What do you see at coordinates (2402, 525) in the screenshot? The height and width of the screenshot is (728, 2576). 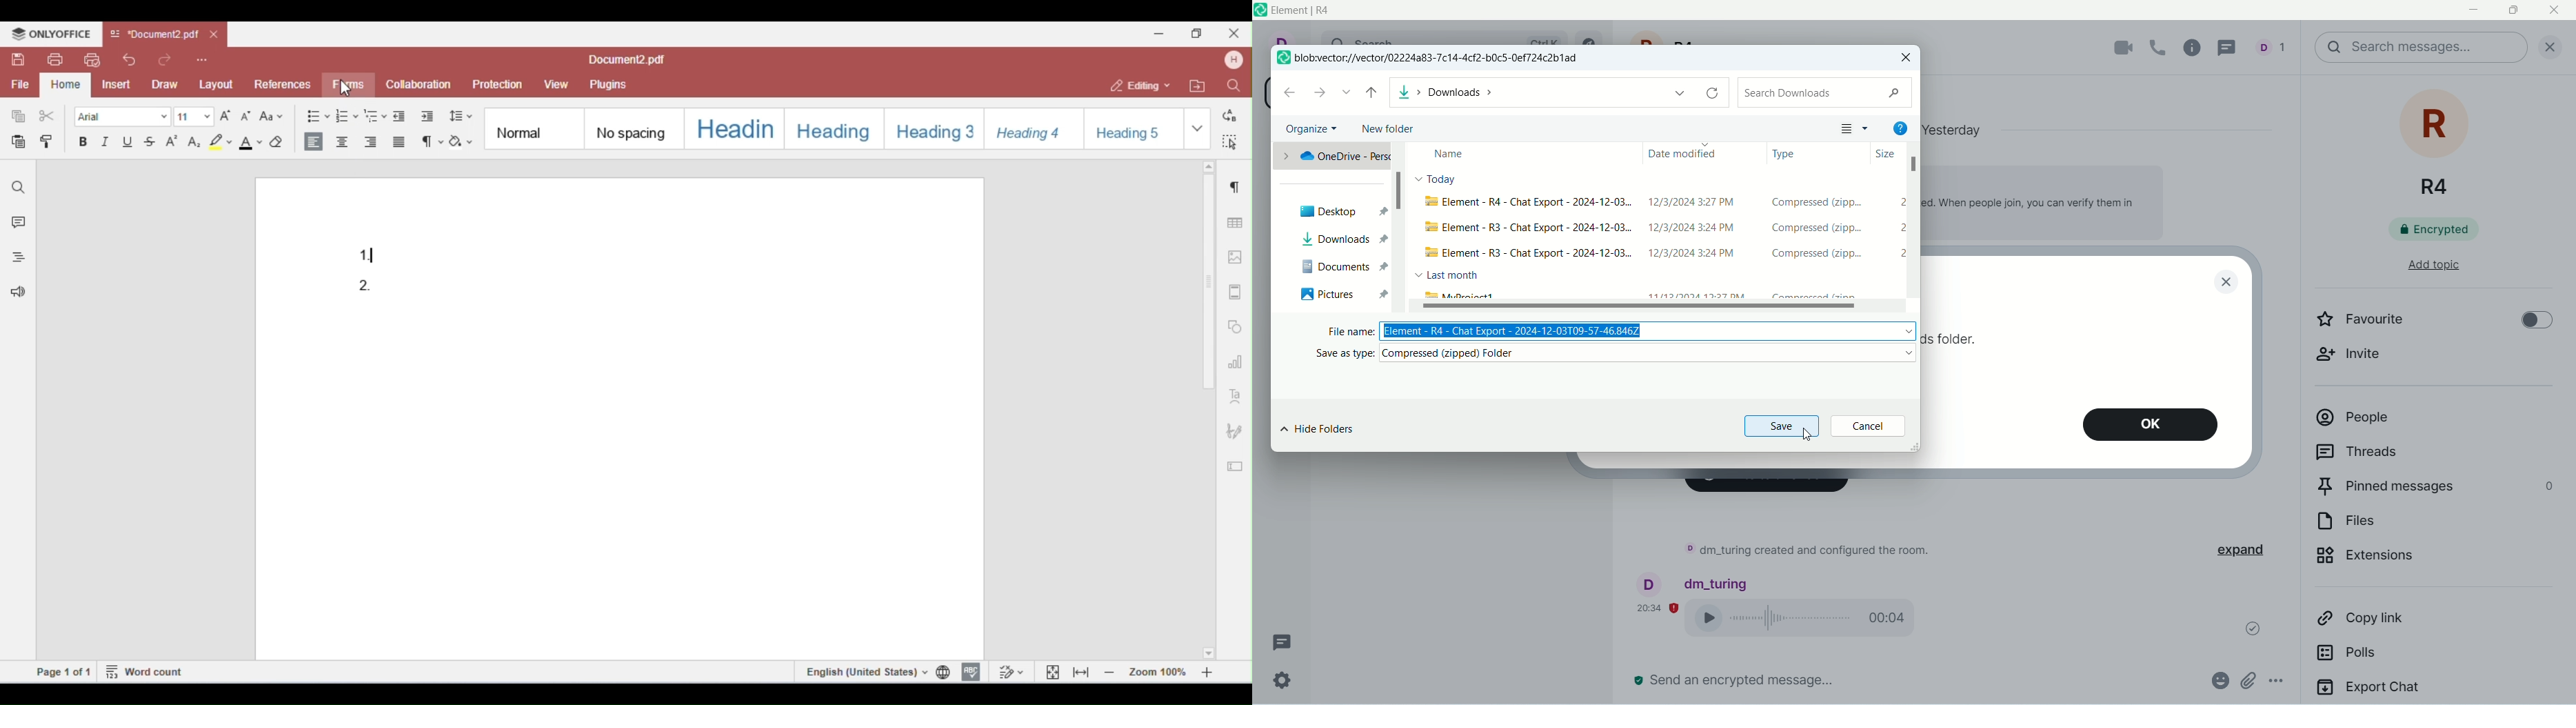 I see `files` at bounding box center [2402, 525].